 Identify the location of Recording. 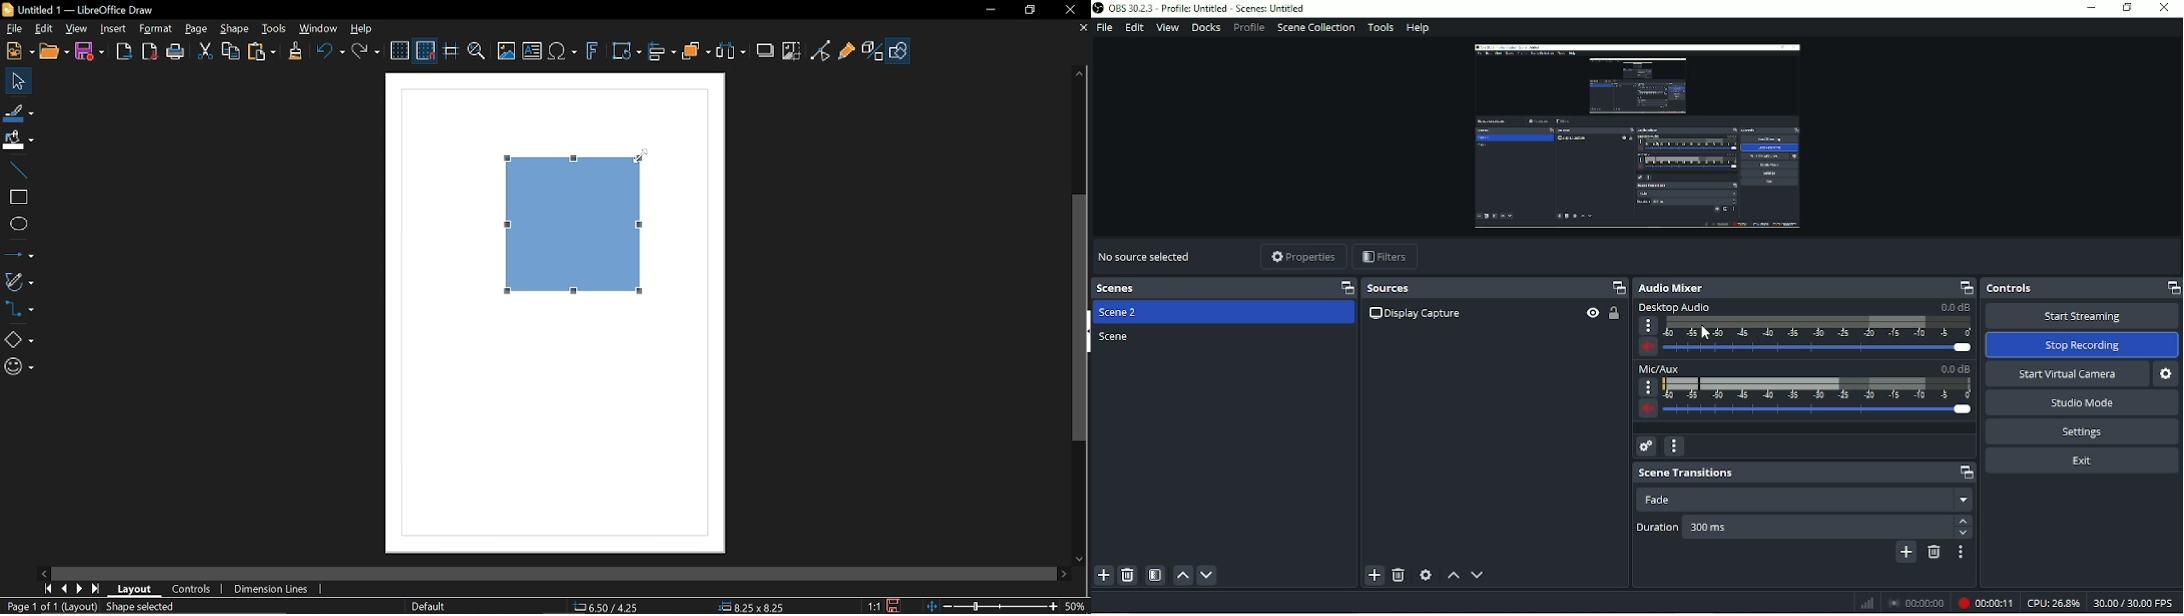
(1984, 603).